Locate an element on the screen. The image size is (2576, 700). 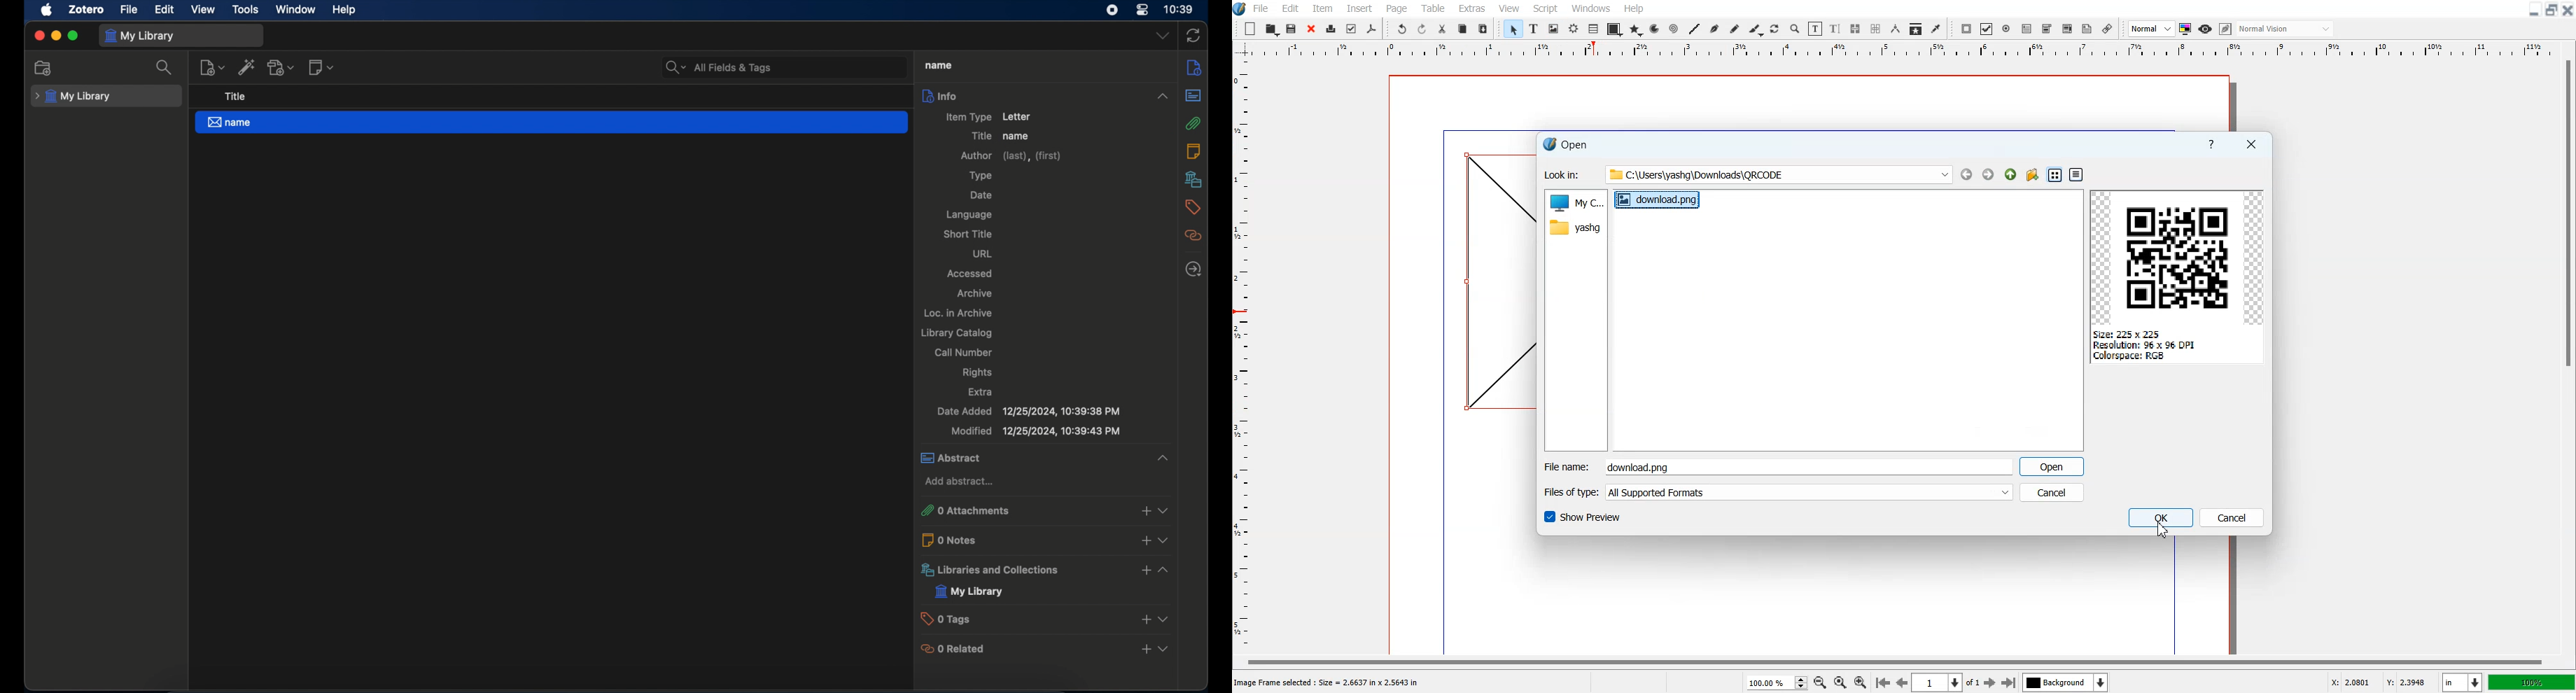
sync is located at coordinates (1194, 35).